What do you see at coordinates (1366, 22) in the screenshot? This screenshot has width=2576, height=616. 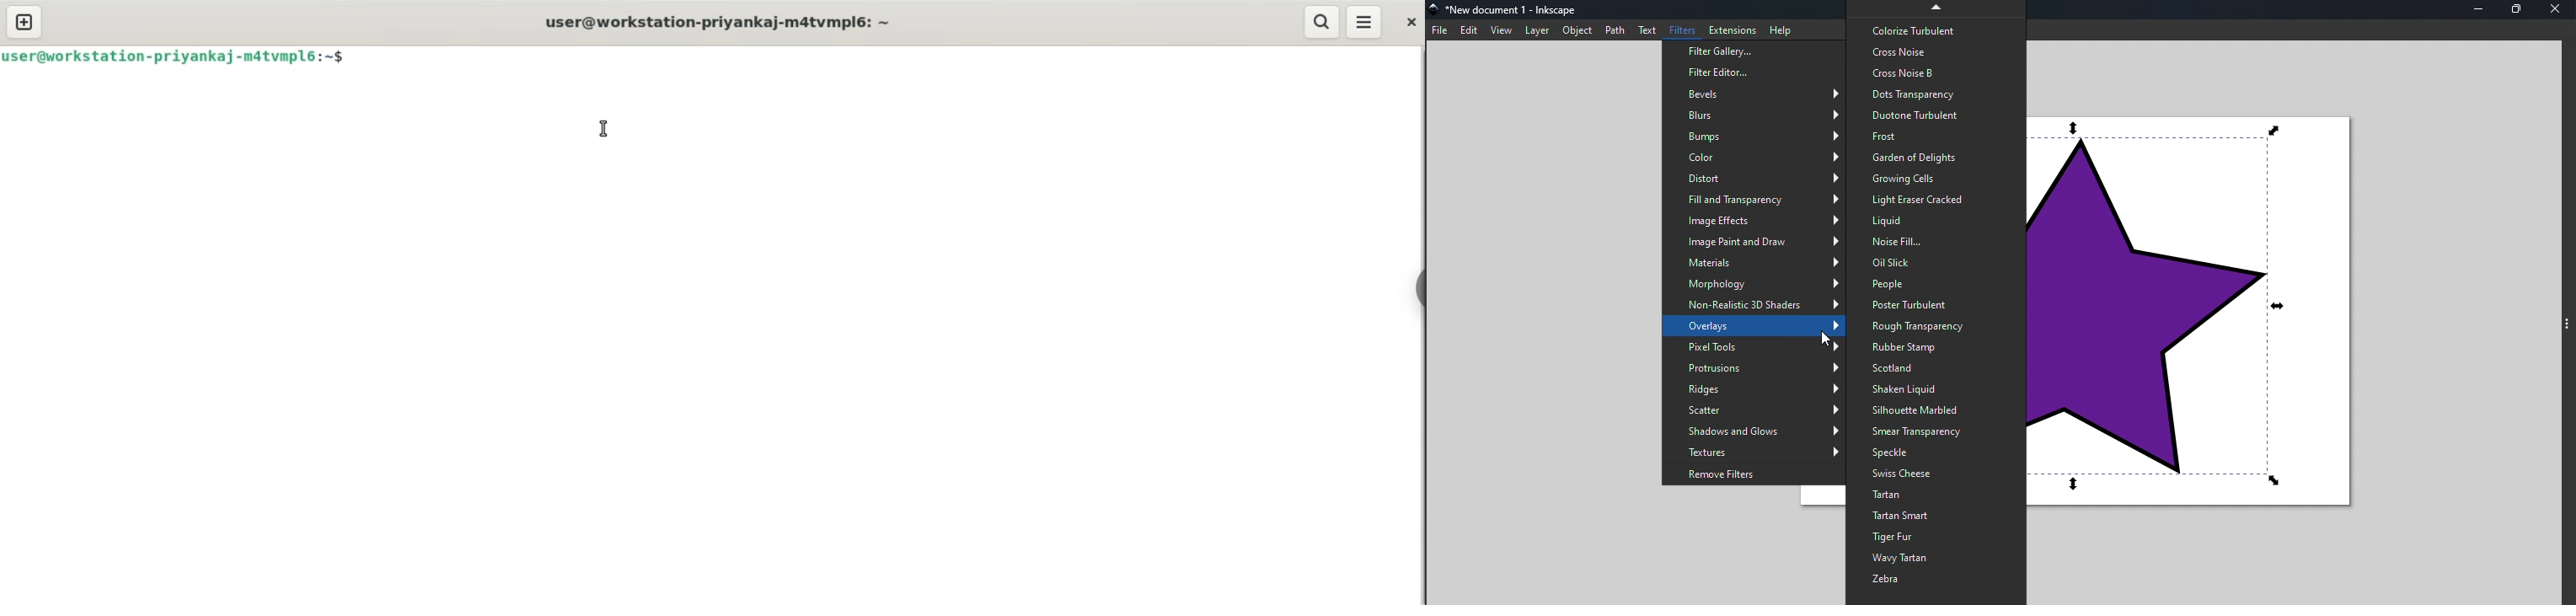 I see `menu` at bounding box center [1366, 22].